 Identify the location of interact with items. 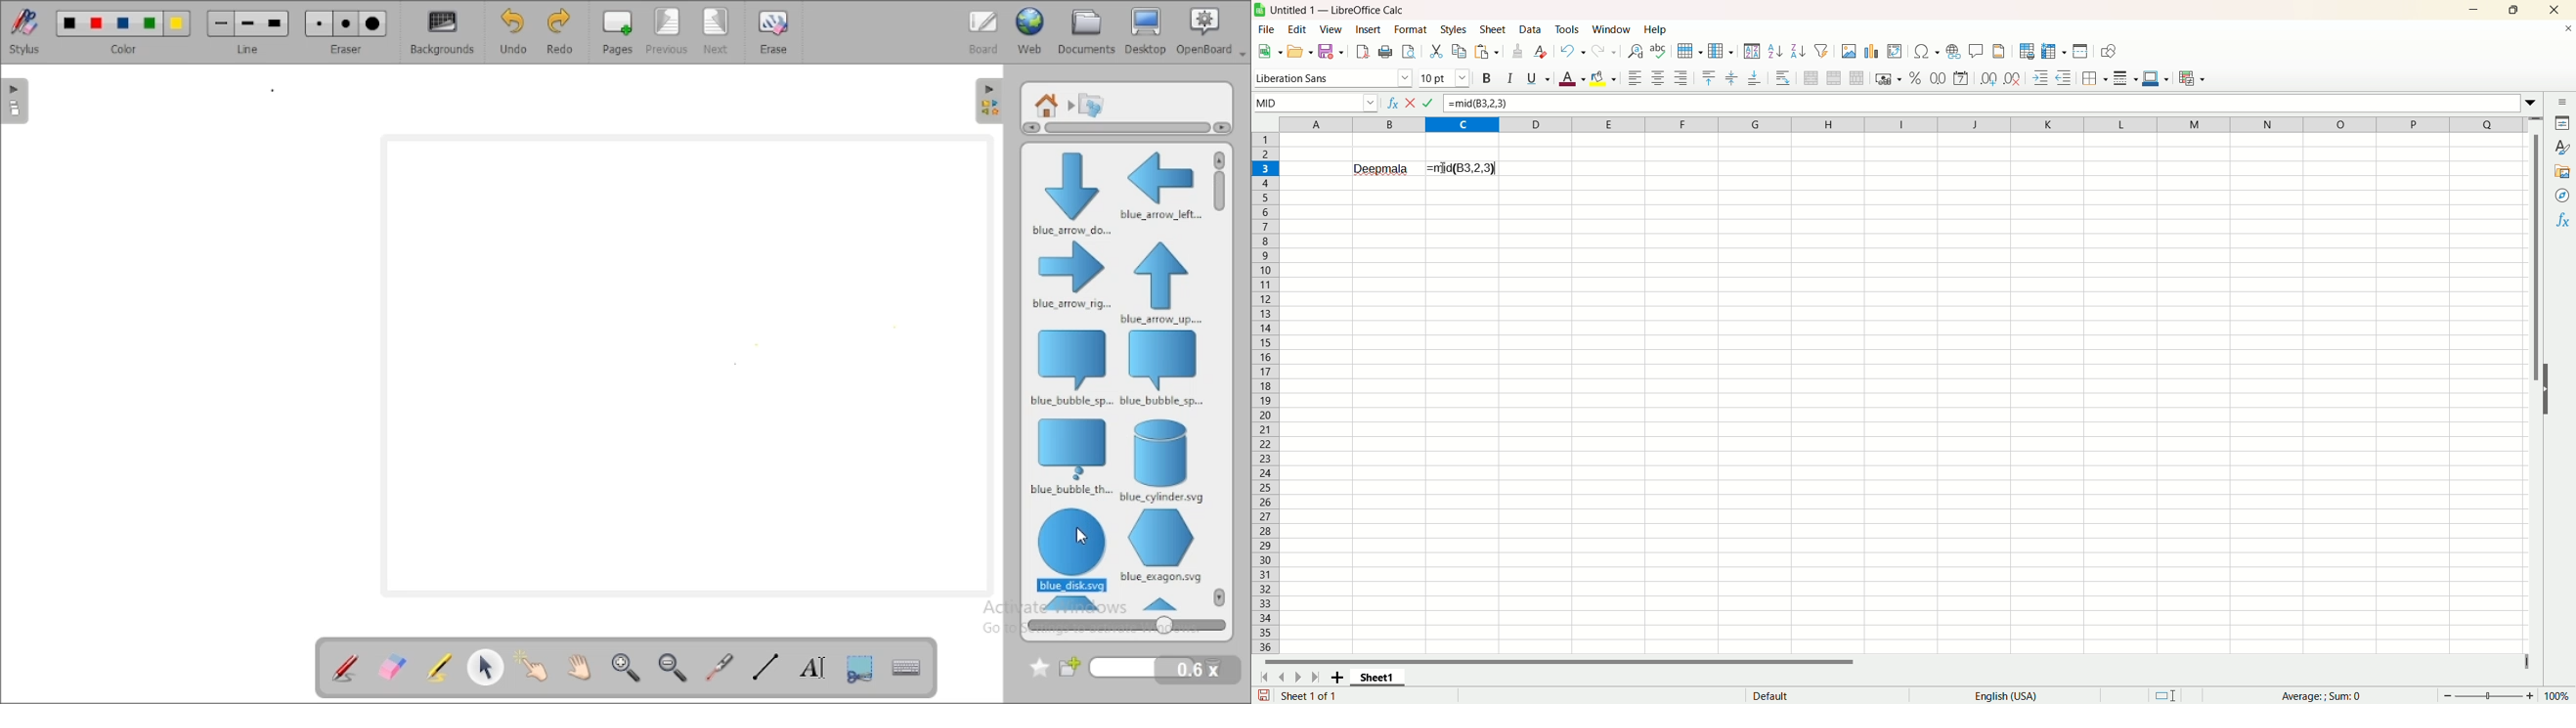
(535, 664).